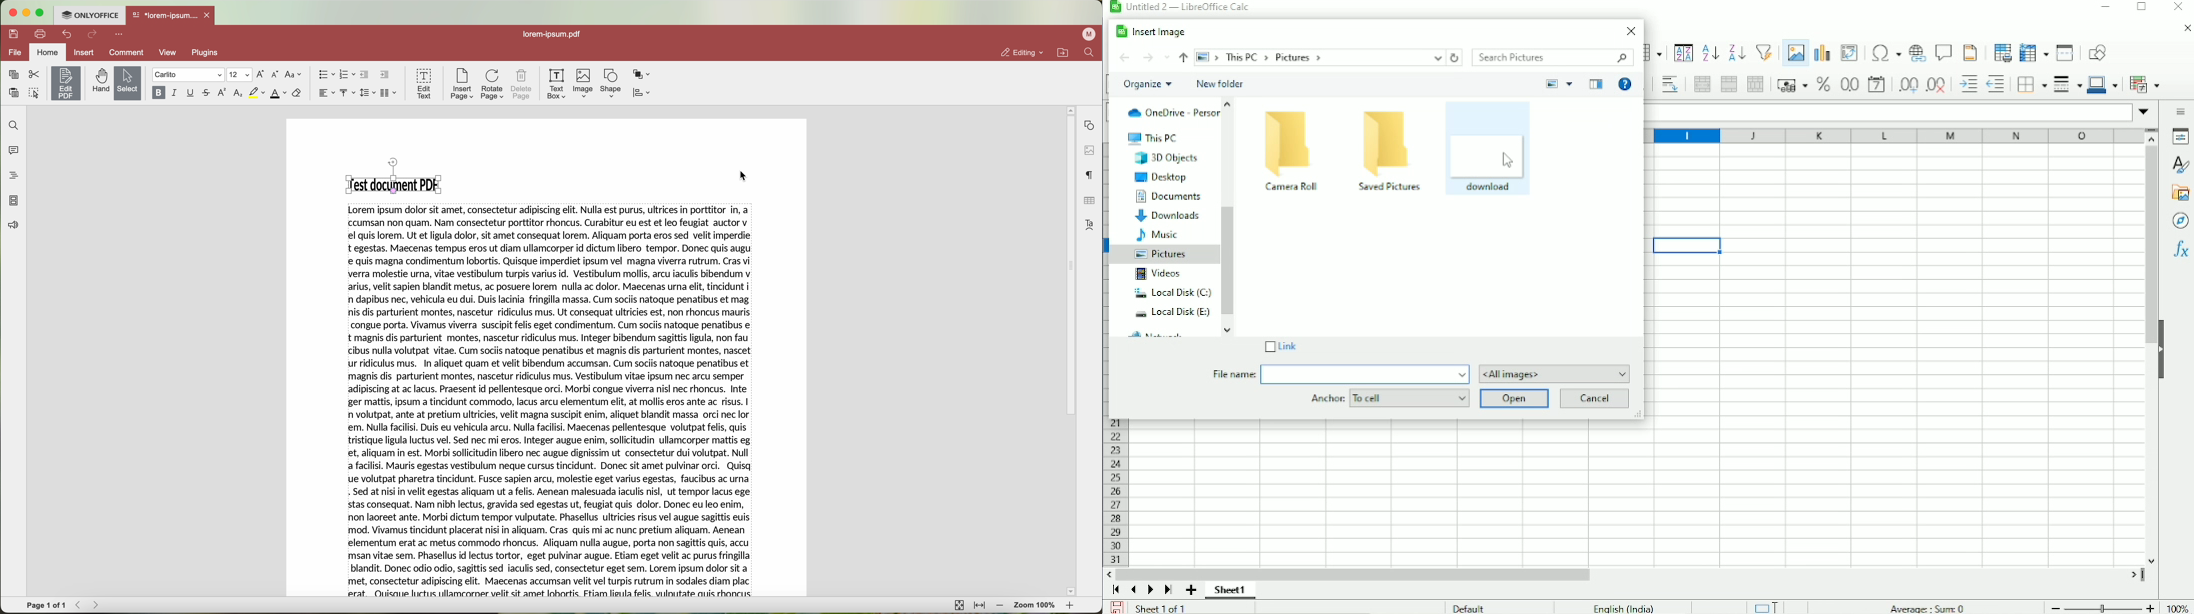 The image size is (2212, 616). Describe the element at coordinates (1156, 274) in the screenshot. I see `Videos` at that location.